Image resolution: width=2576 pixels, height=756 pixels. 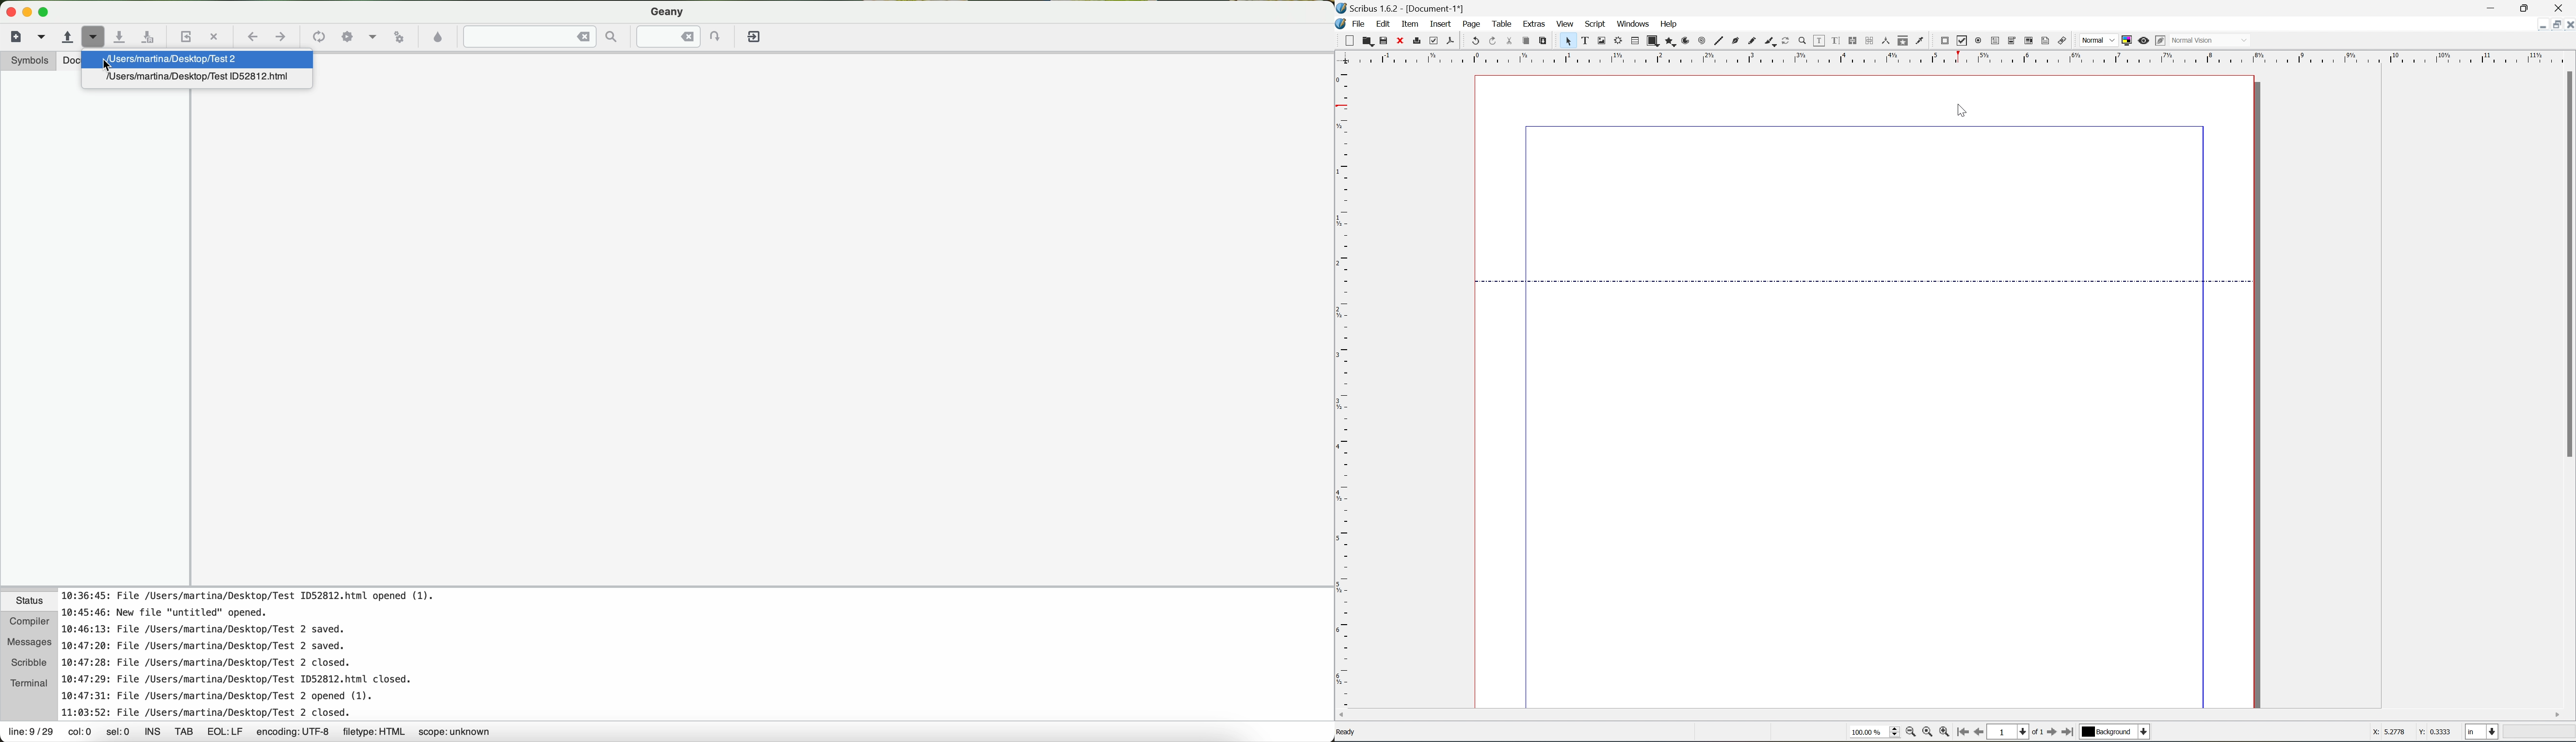 I want to click on bezier curve, so click(x=1736, y=42).